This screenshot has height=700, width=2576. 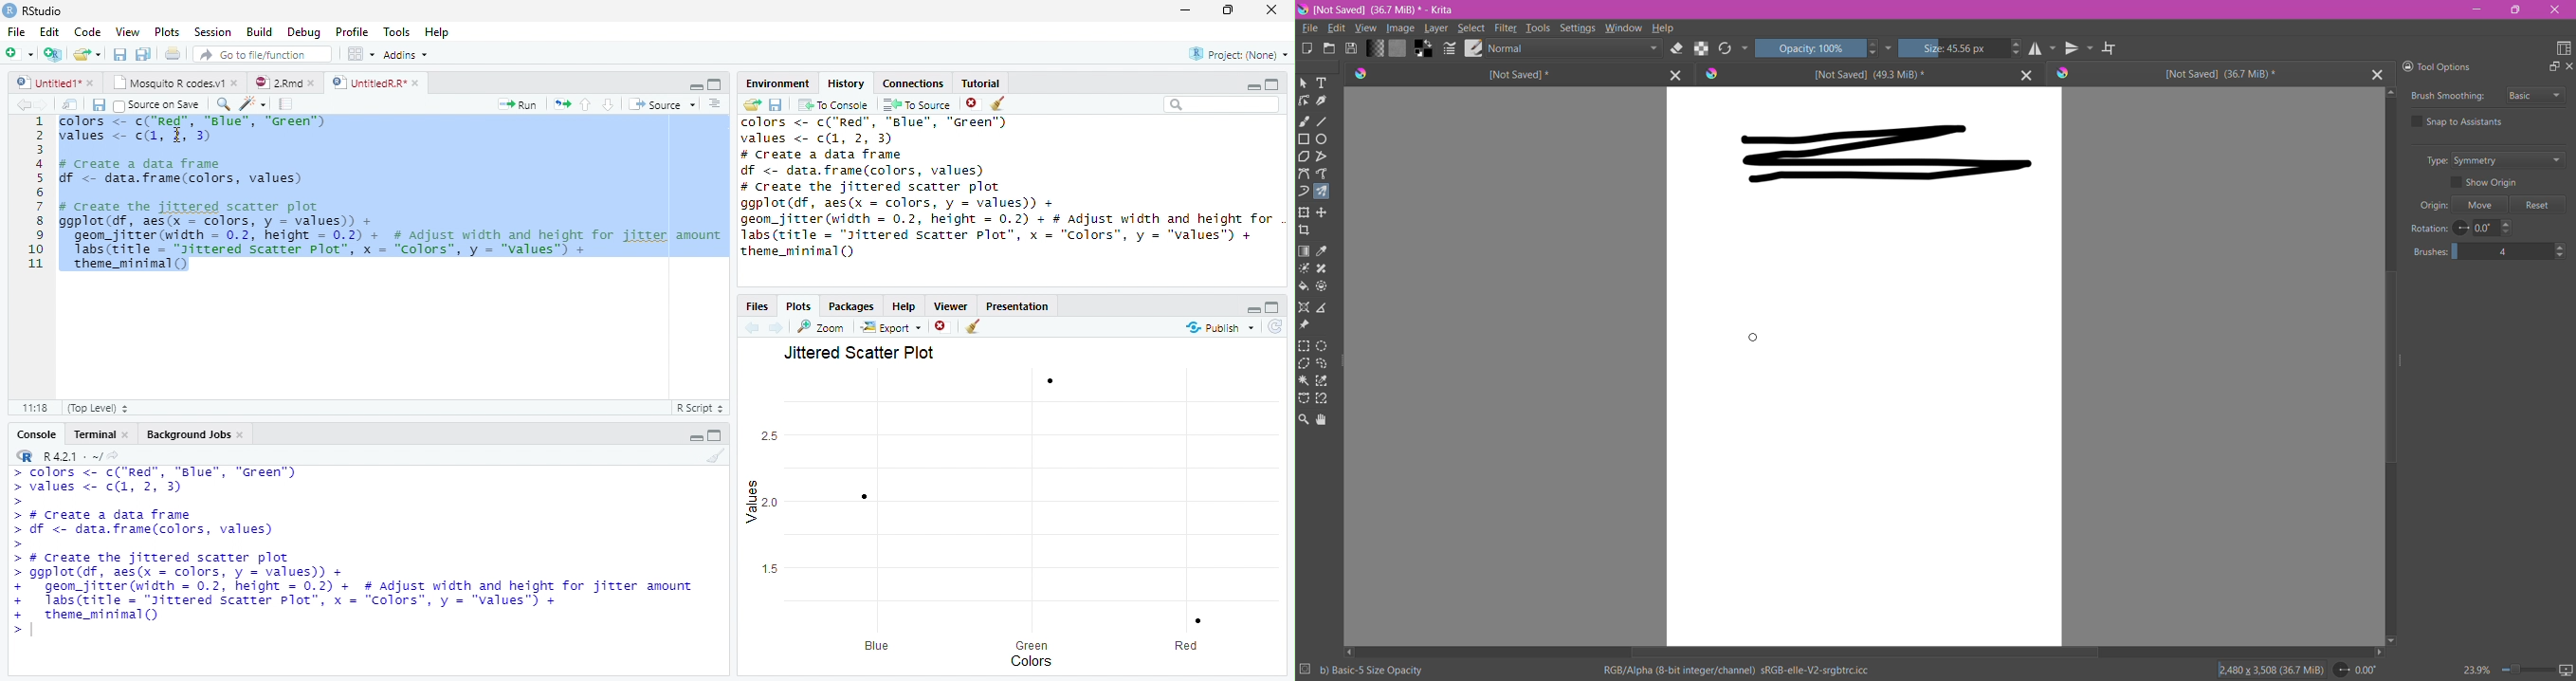 I want to click on Help, so click(x=437, y=31).